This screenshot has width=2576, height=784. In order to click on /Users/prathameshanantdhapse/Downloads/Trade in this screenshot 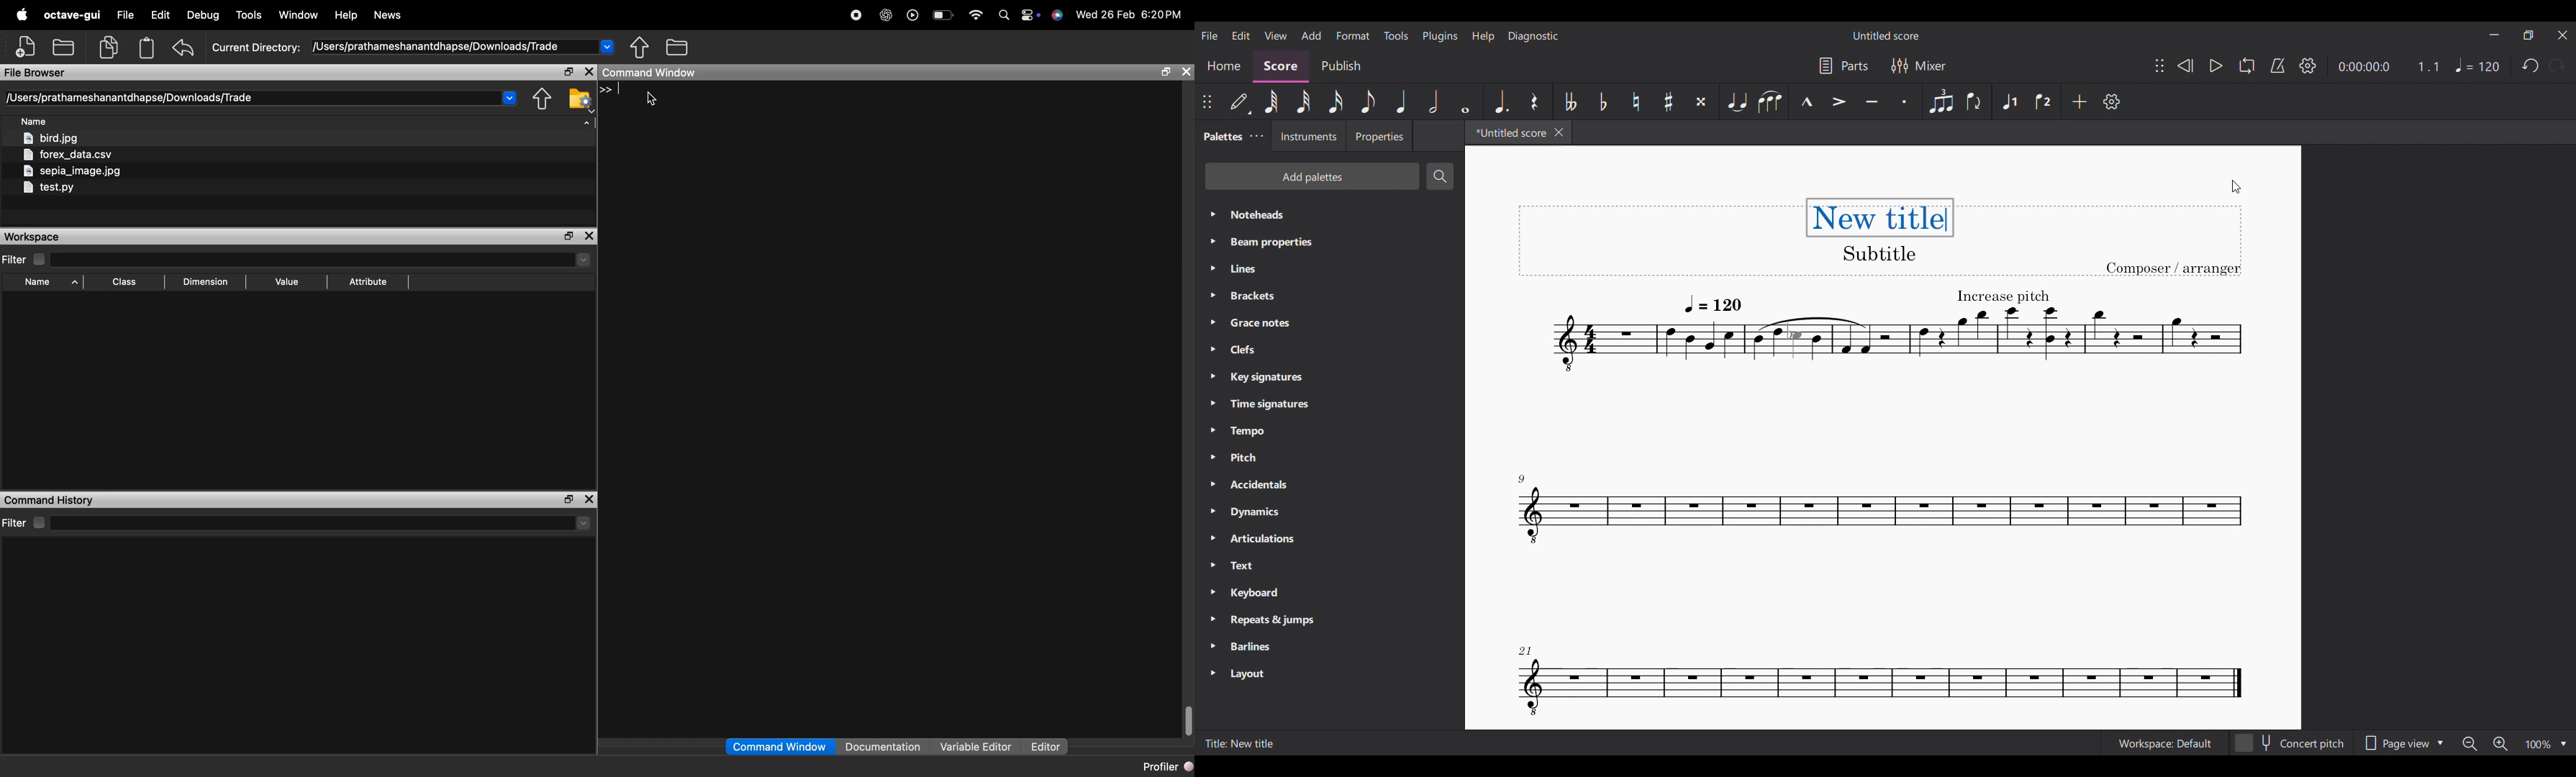, I will do `click(435, 48)`.